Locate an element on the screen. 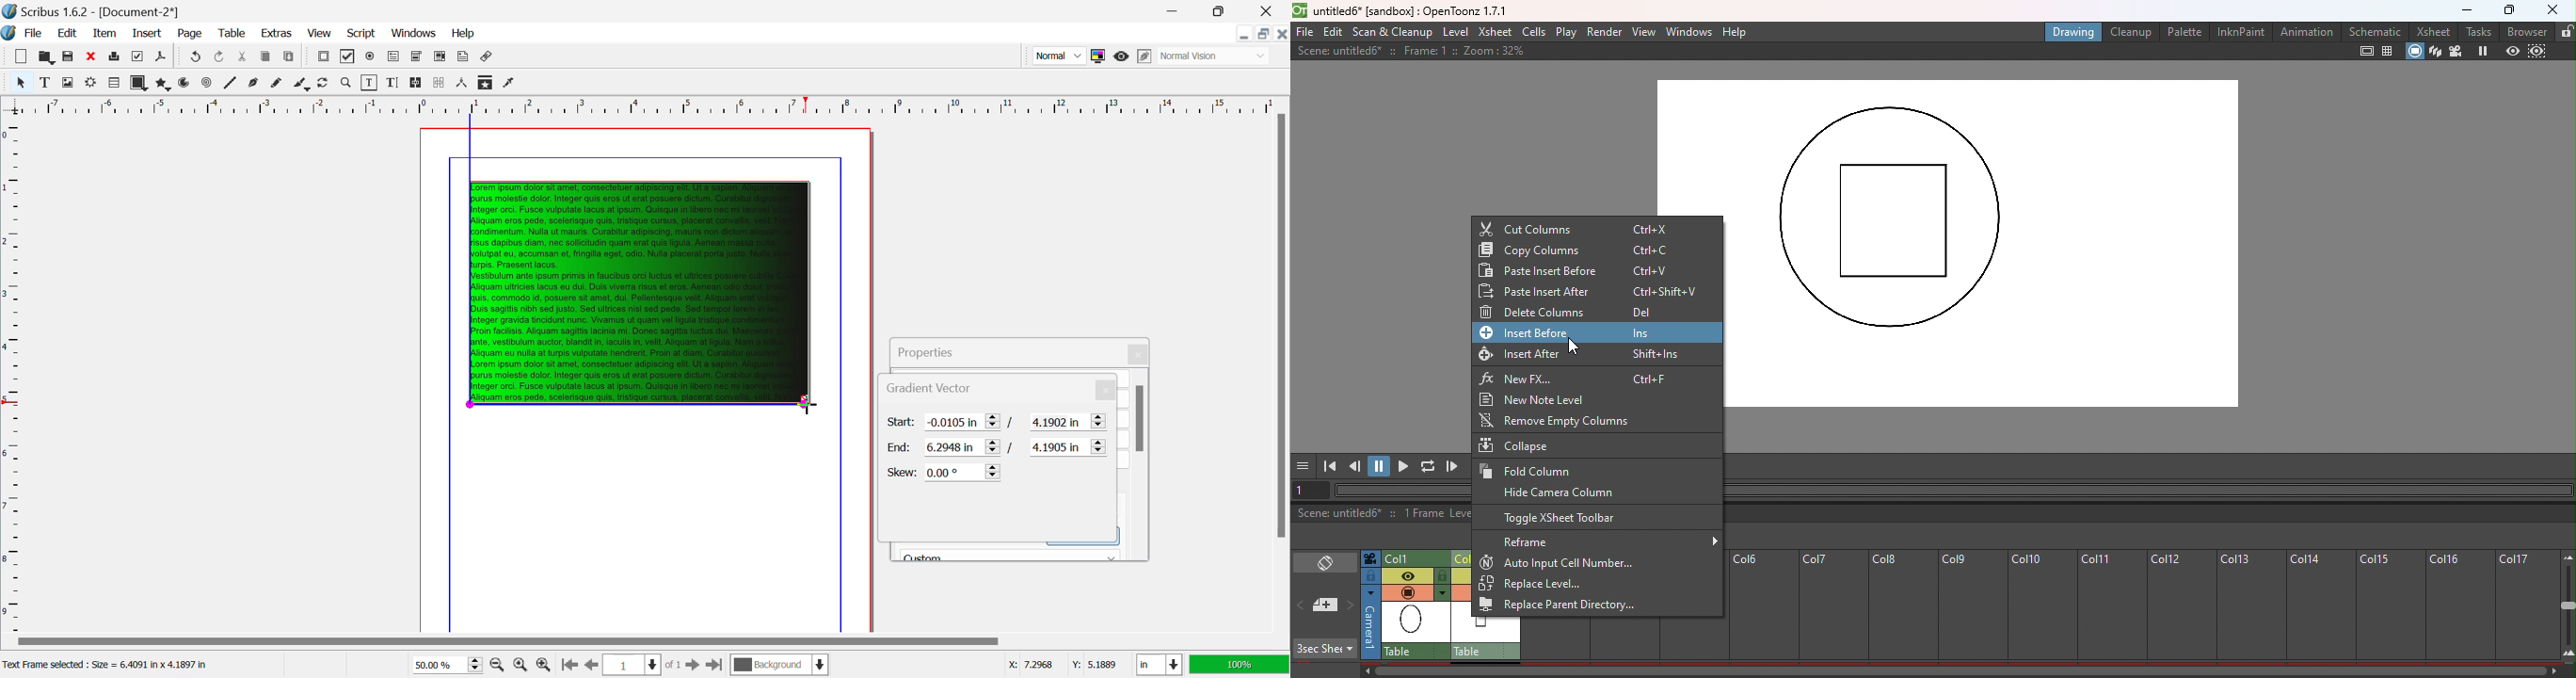 The image size is (2576, 700). Minimize is located at coordinates (1222, 11).